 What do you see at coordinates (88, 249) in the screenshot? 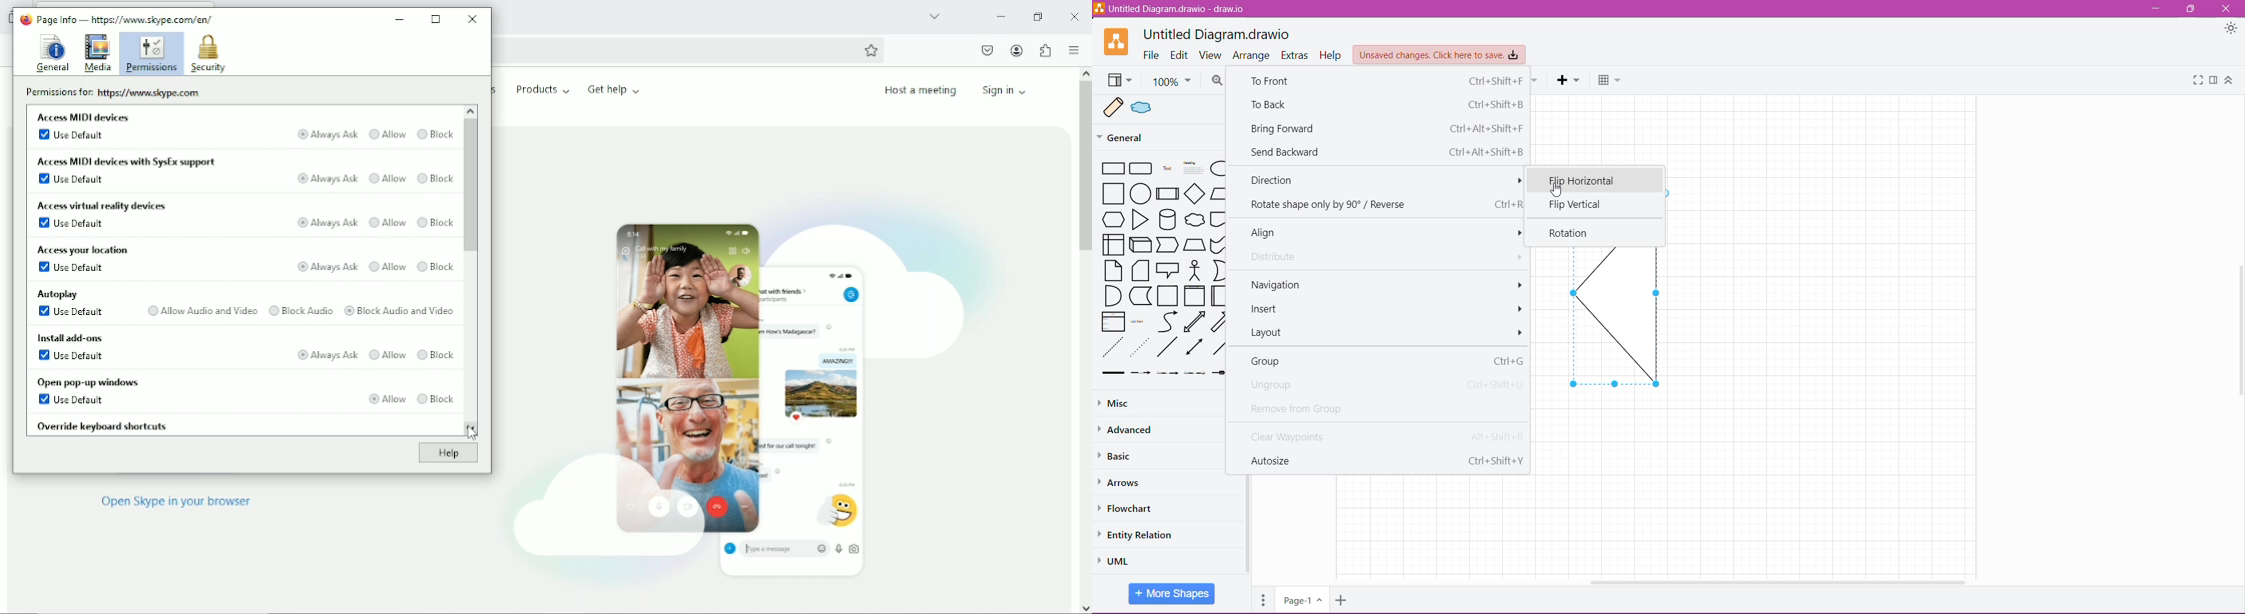
I see `Access your location` at bounding box center [88, 249].